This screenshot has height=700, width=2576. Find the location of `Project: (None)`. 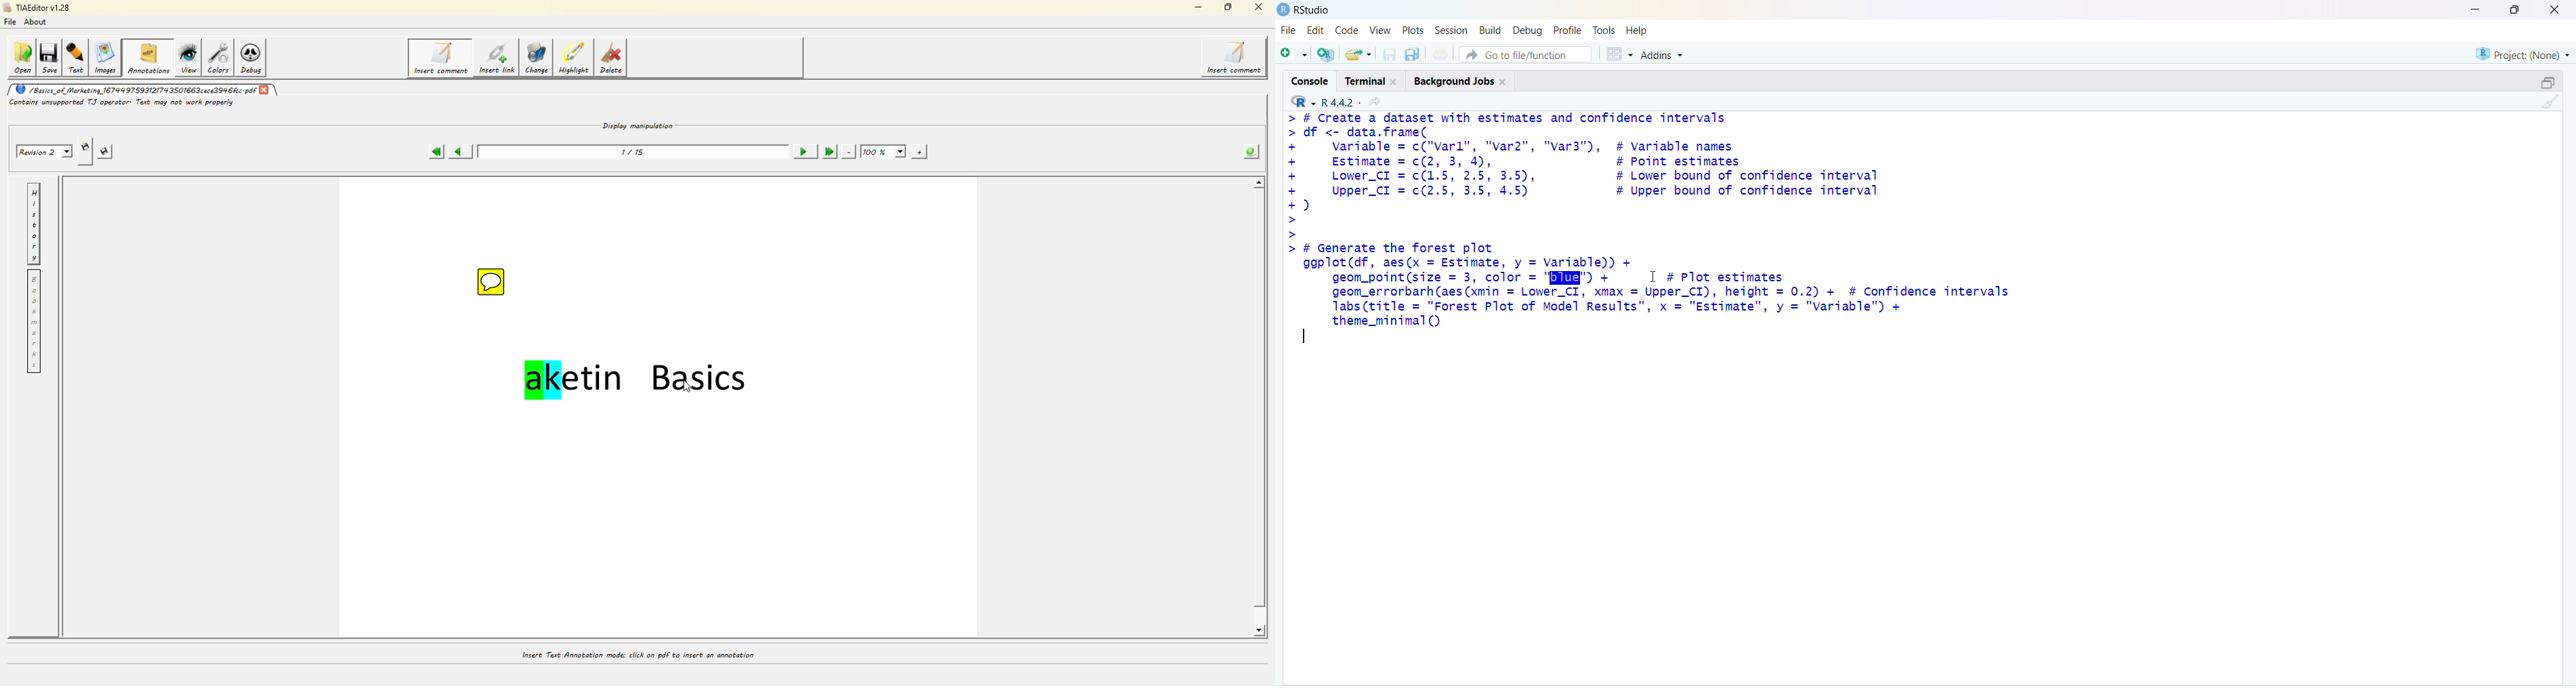

Project: (None) is located at coordinates (2522, 53).